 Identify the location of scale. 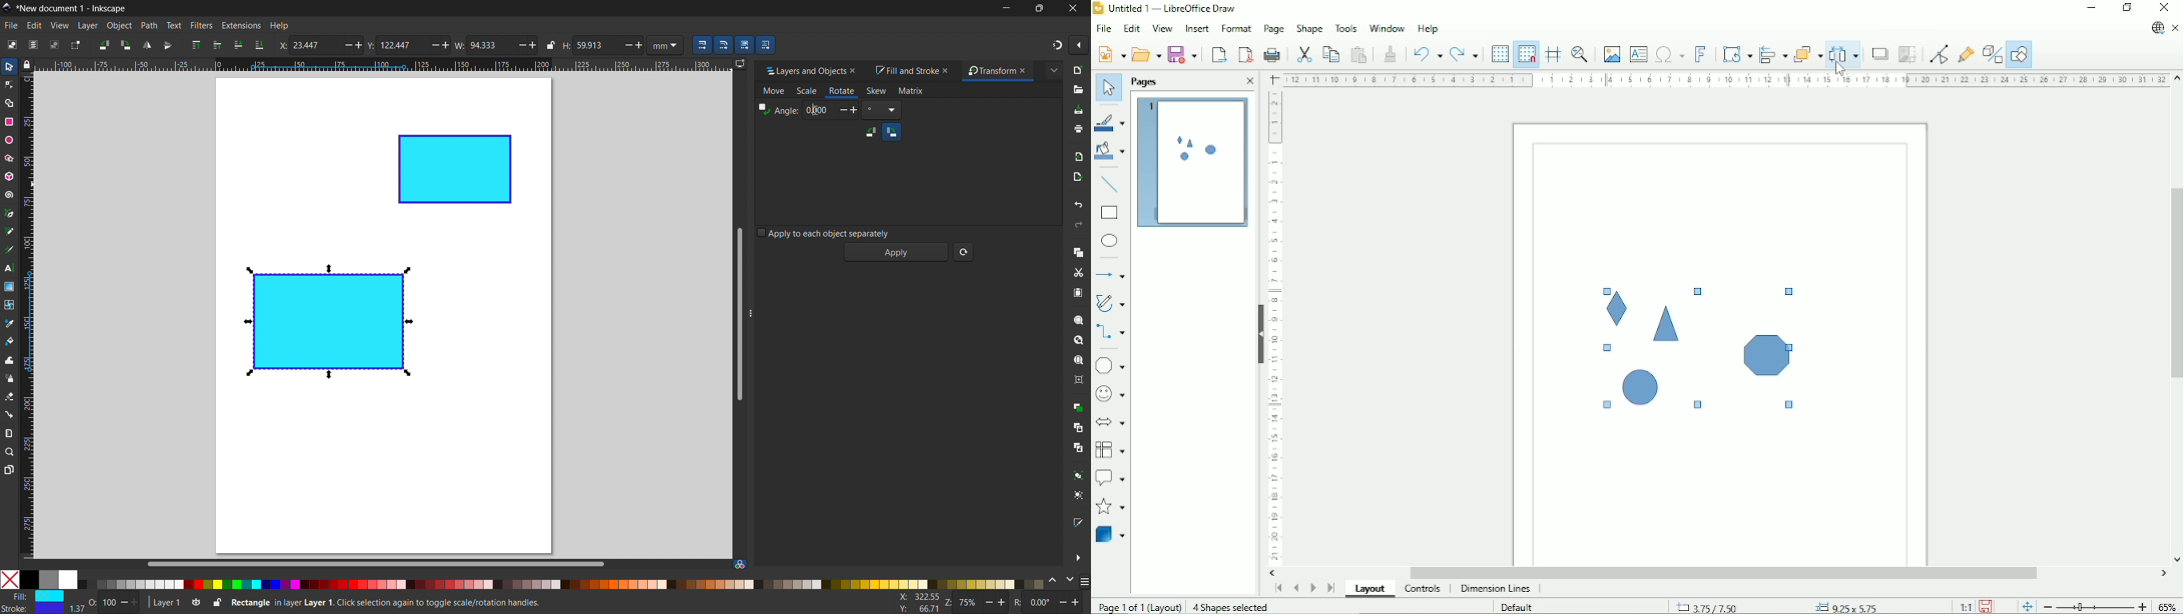
(807, 92).